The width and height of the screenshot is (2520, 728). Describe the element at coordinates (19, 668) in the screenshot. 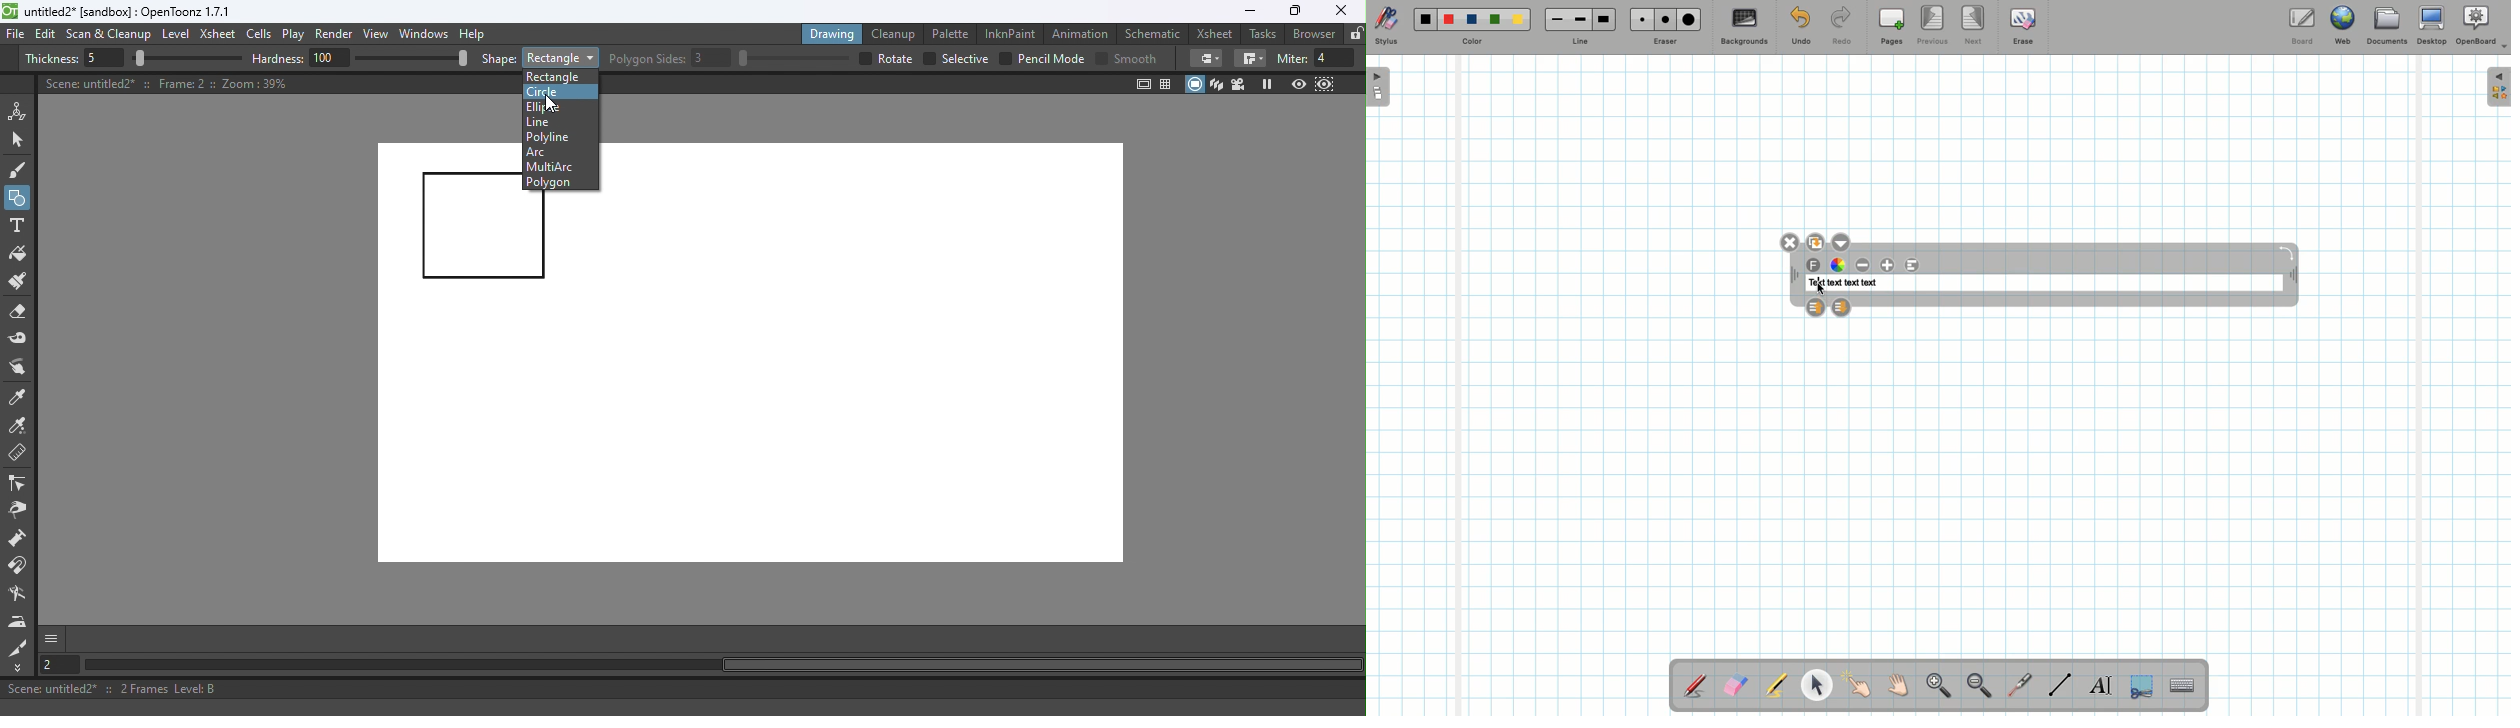

I see `More Tools` at that location.